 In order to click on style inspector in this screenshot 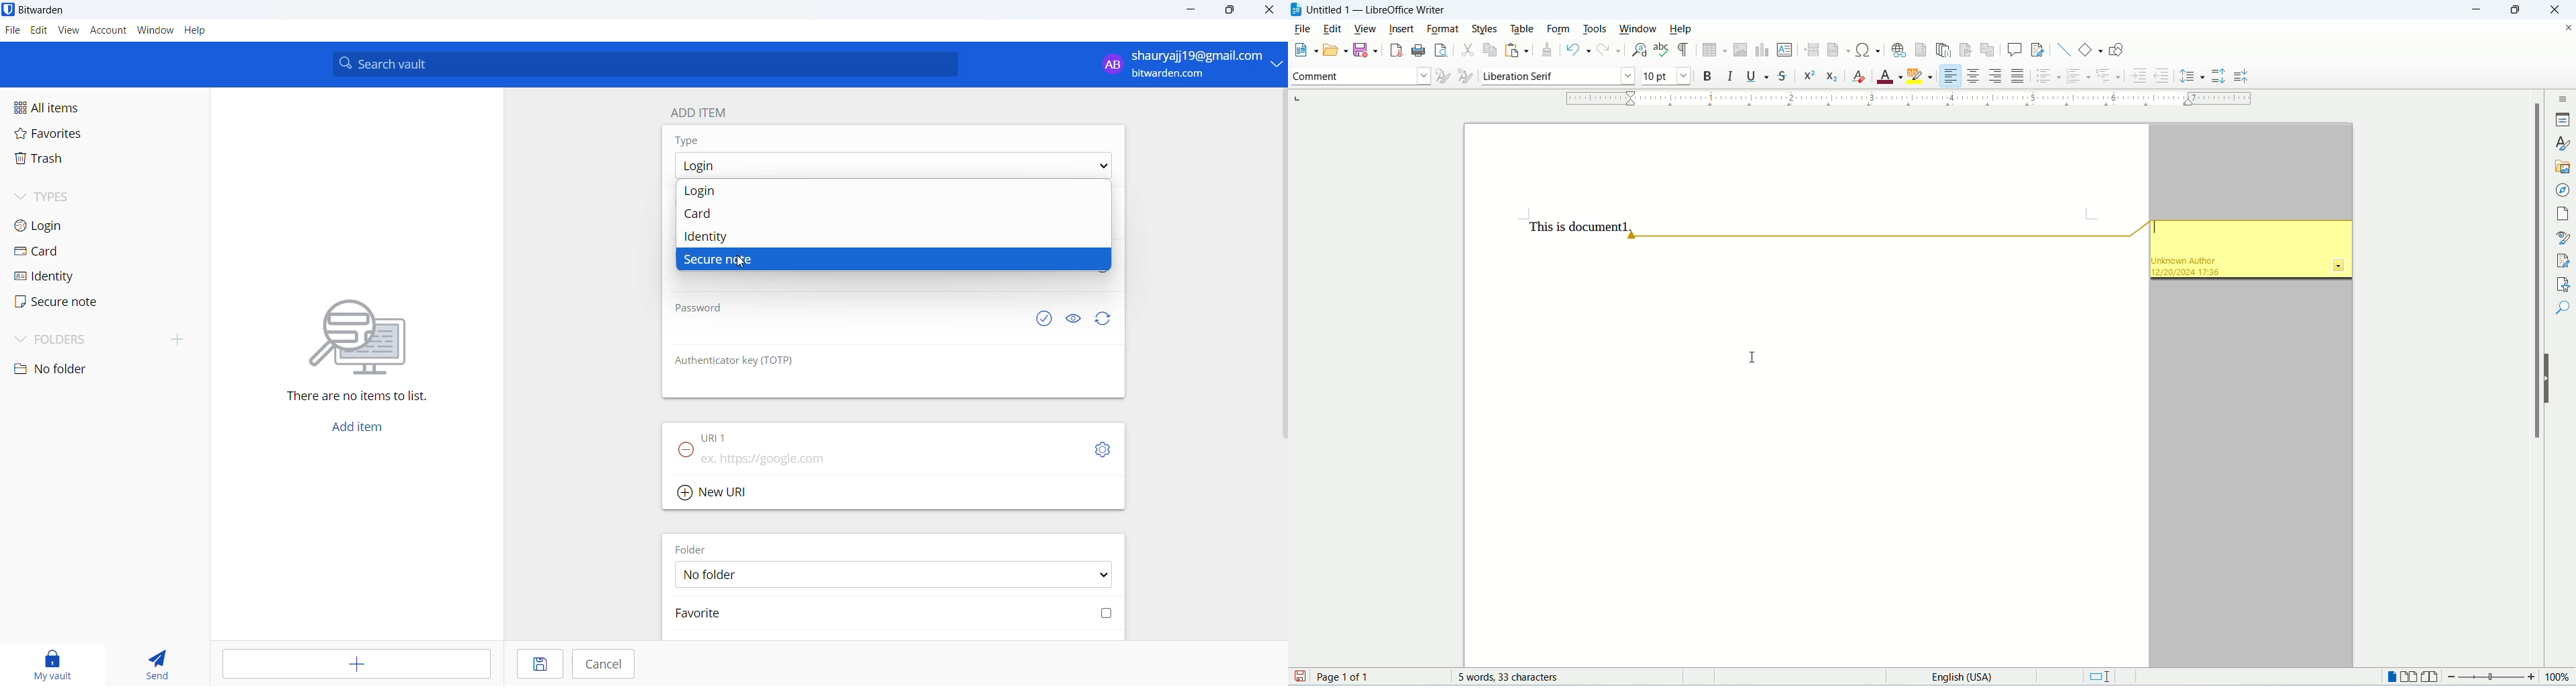, I will do `click(2561, 238)`.